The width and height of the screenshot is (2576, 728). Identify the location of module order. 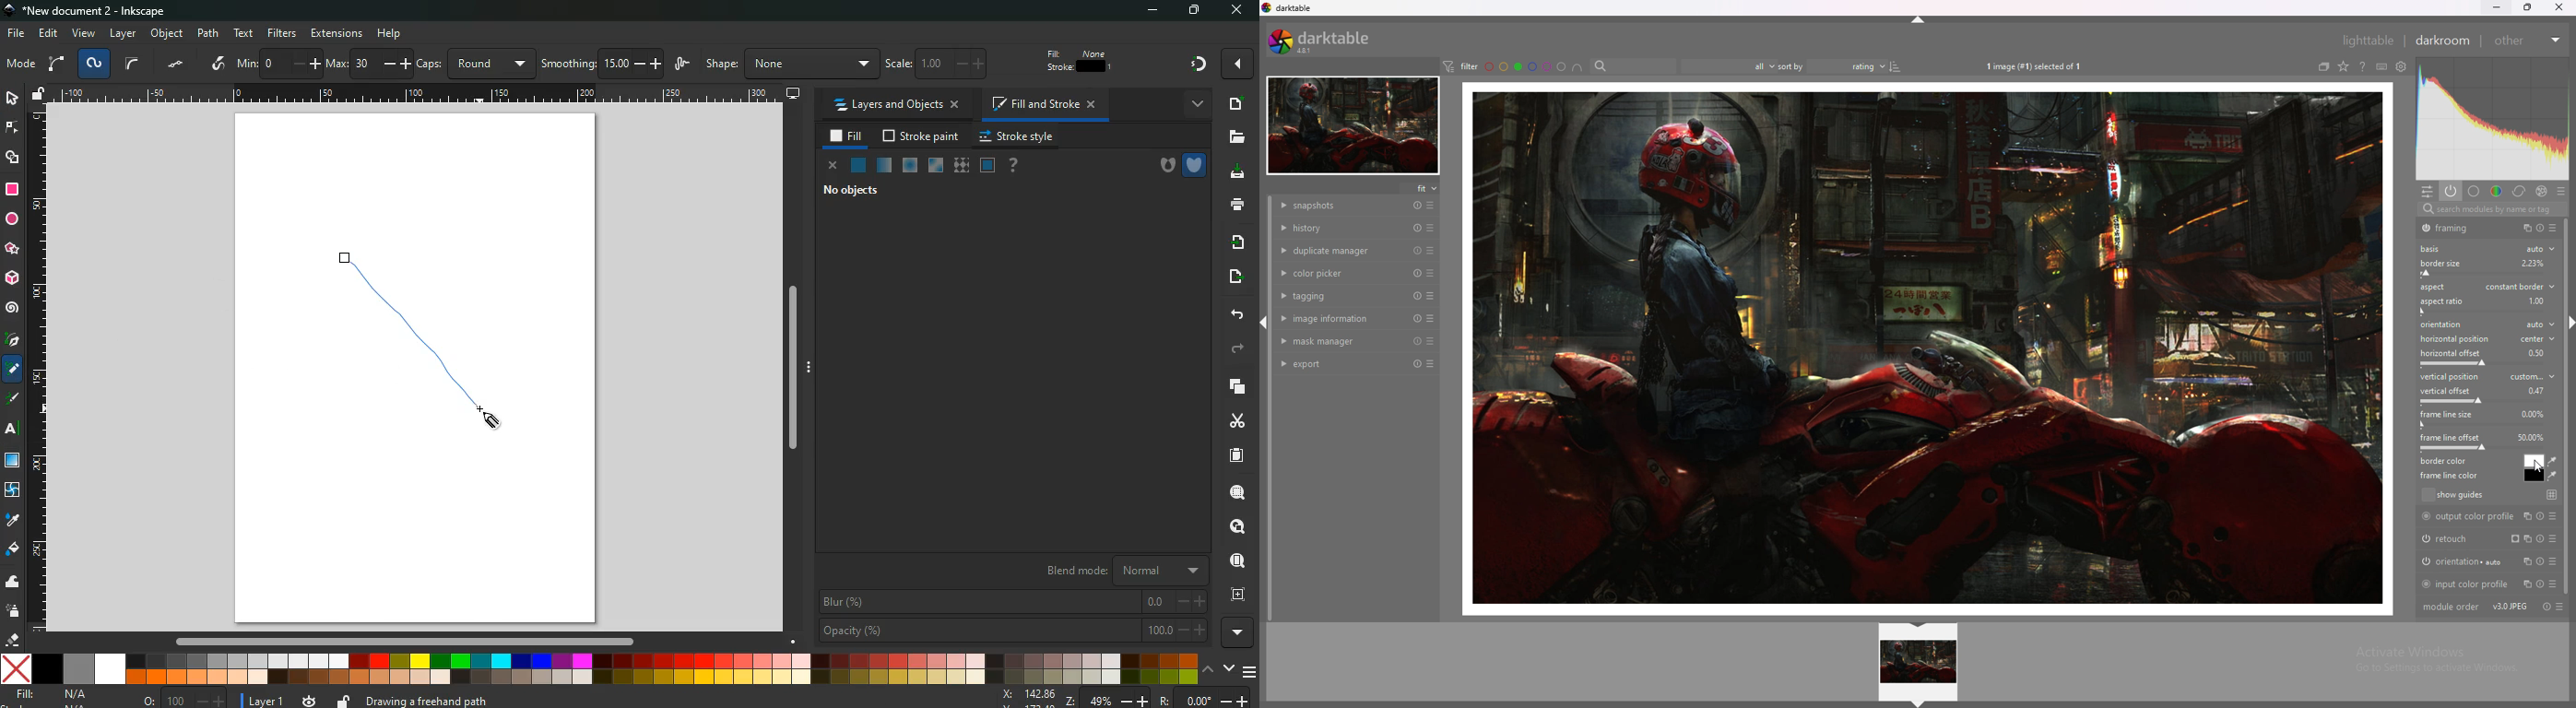
(2451, 607).